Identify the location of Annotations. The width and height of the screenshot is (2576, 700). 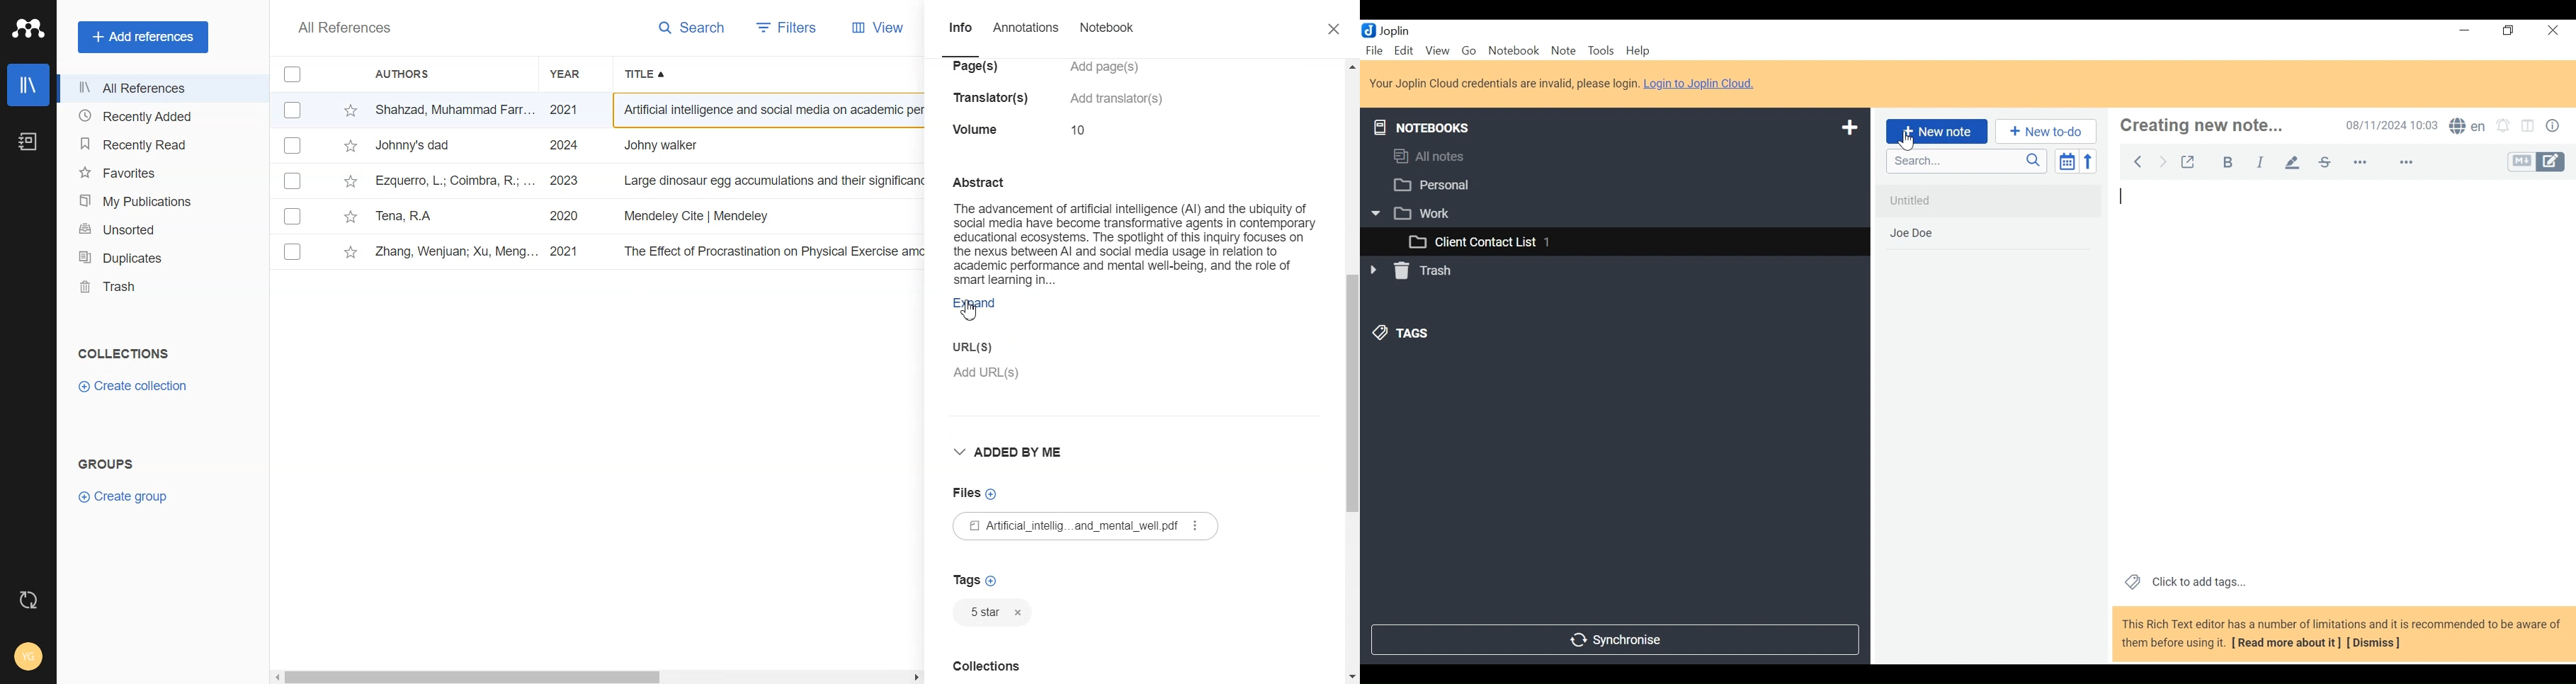
(1032, 27).